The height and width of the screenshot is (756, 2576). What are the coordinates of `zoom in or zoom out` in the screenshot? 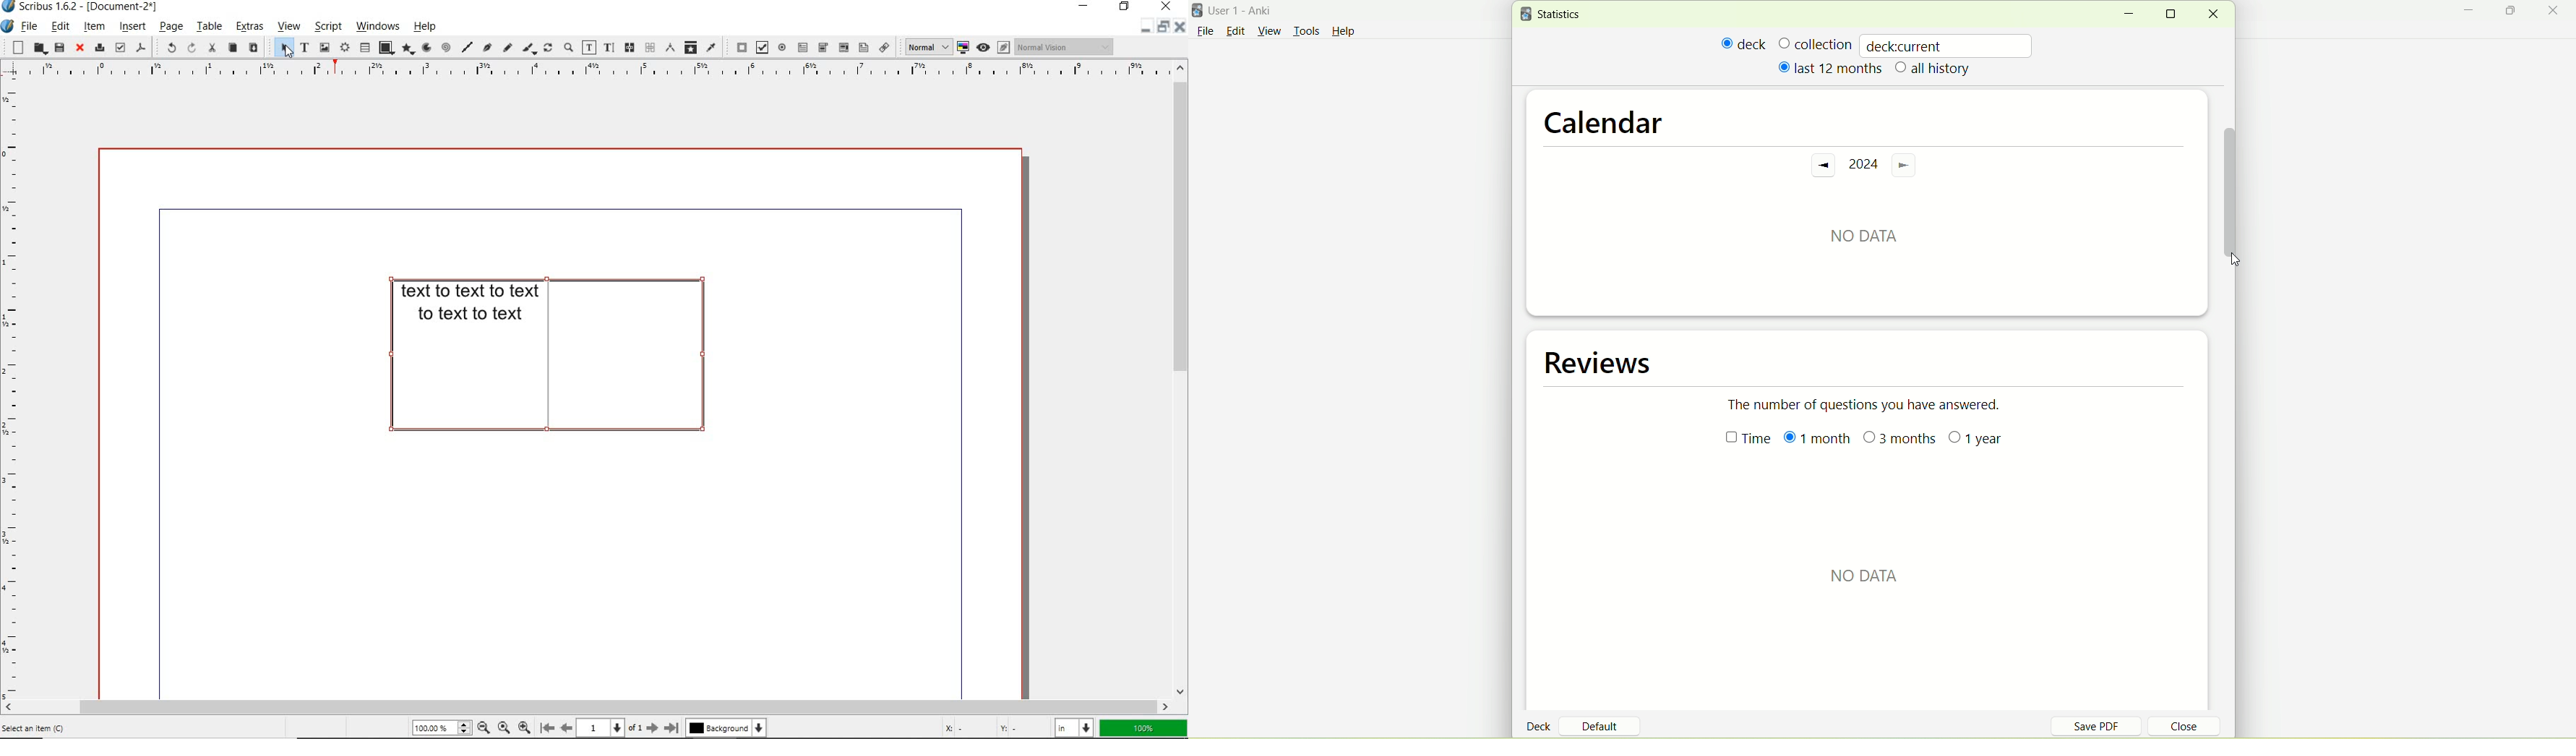 It's located at (567, 47).